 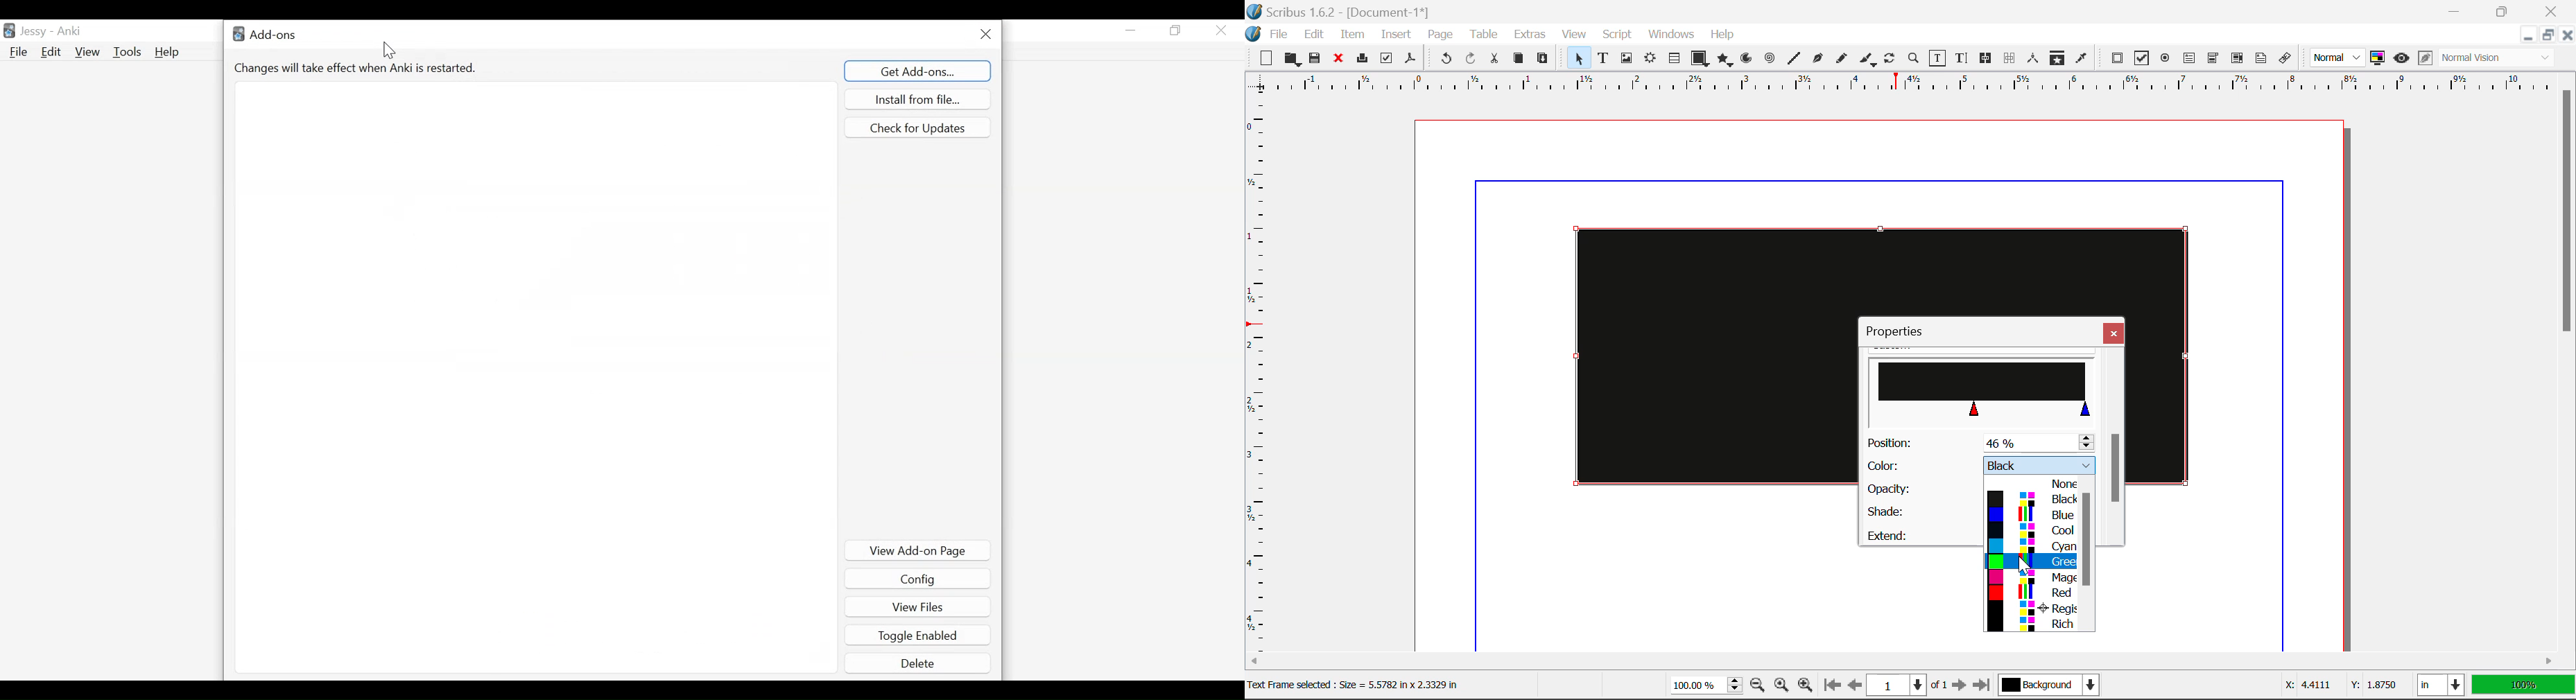 I want to click on Edit in Preview Mode, so click(x=2426, y=58).